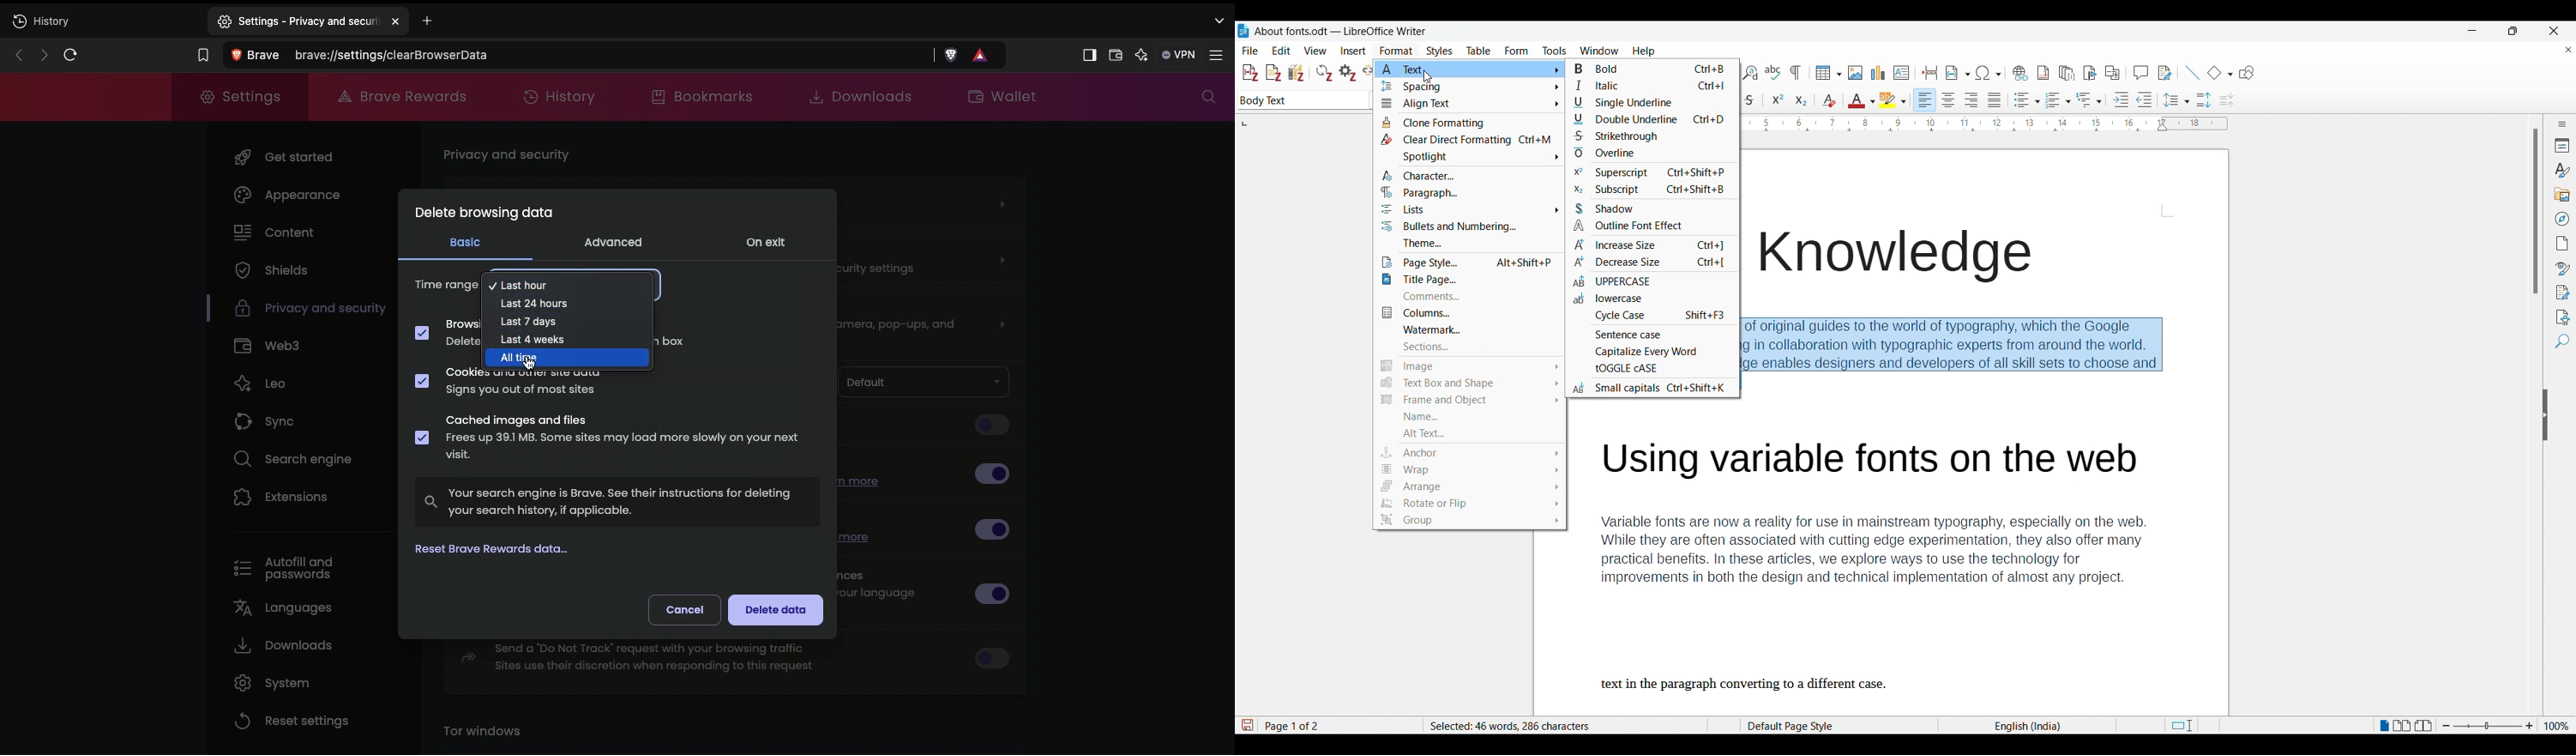 The width and height of the screenshot is (2576, 756). I want to click on Zoom slider, so click(2488, 726).